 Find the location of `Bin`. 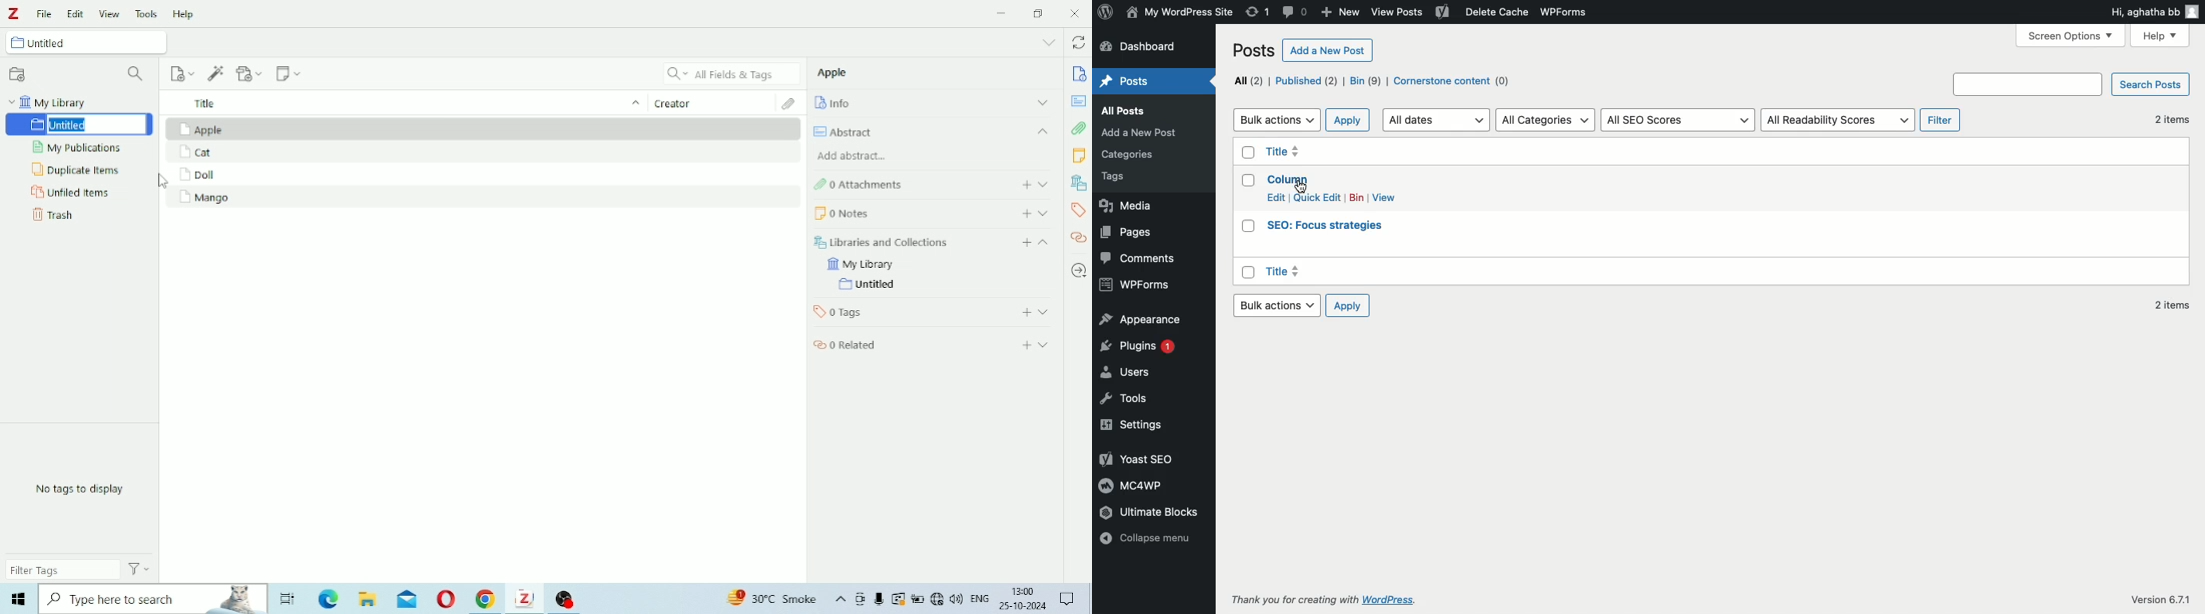

Bin is located at coordinates (1356, 197).